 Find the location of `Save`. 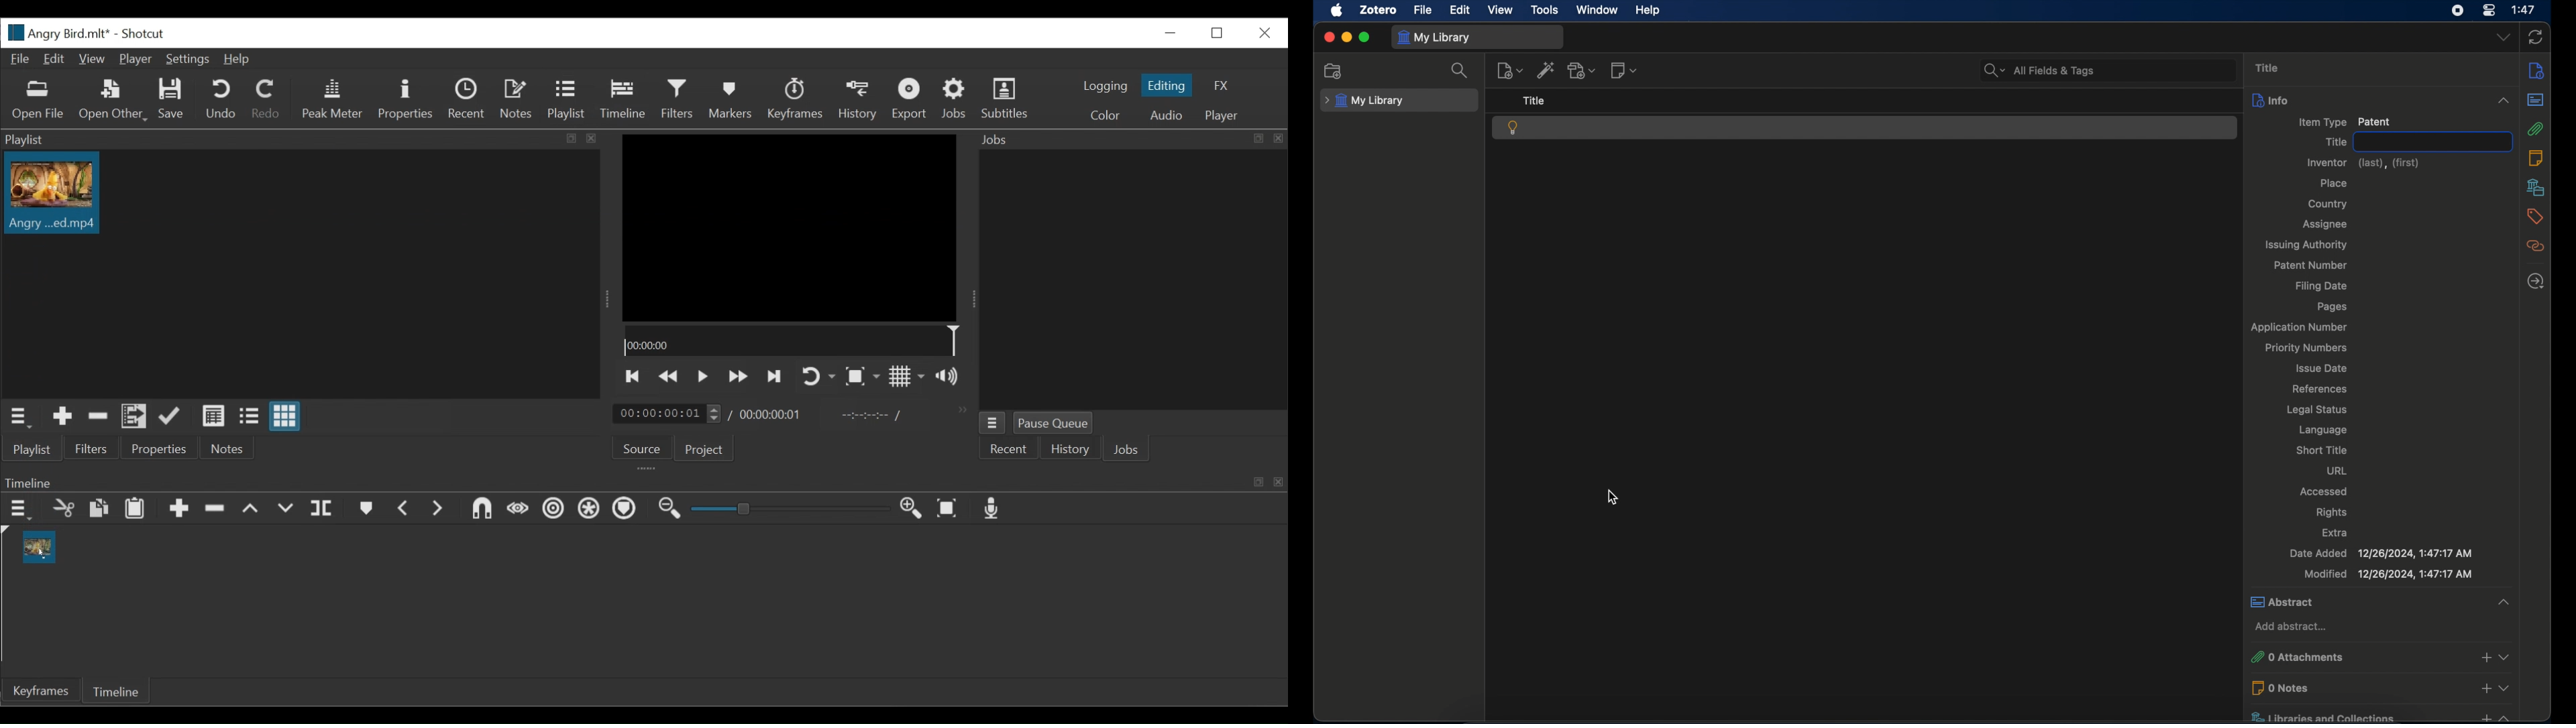

Save is located at coordinates (172, 99).